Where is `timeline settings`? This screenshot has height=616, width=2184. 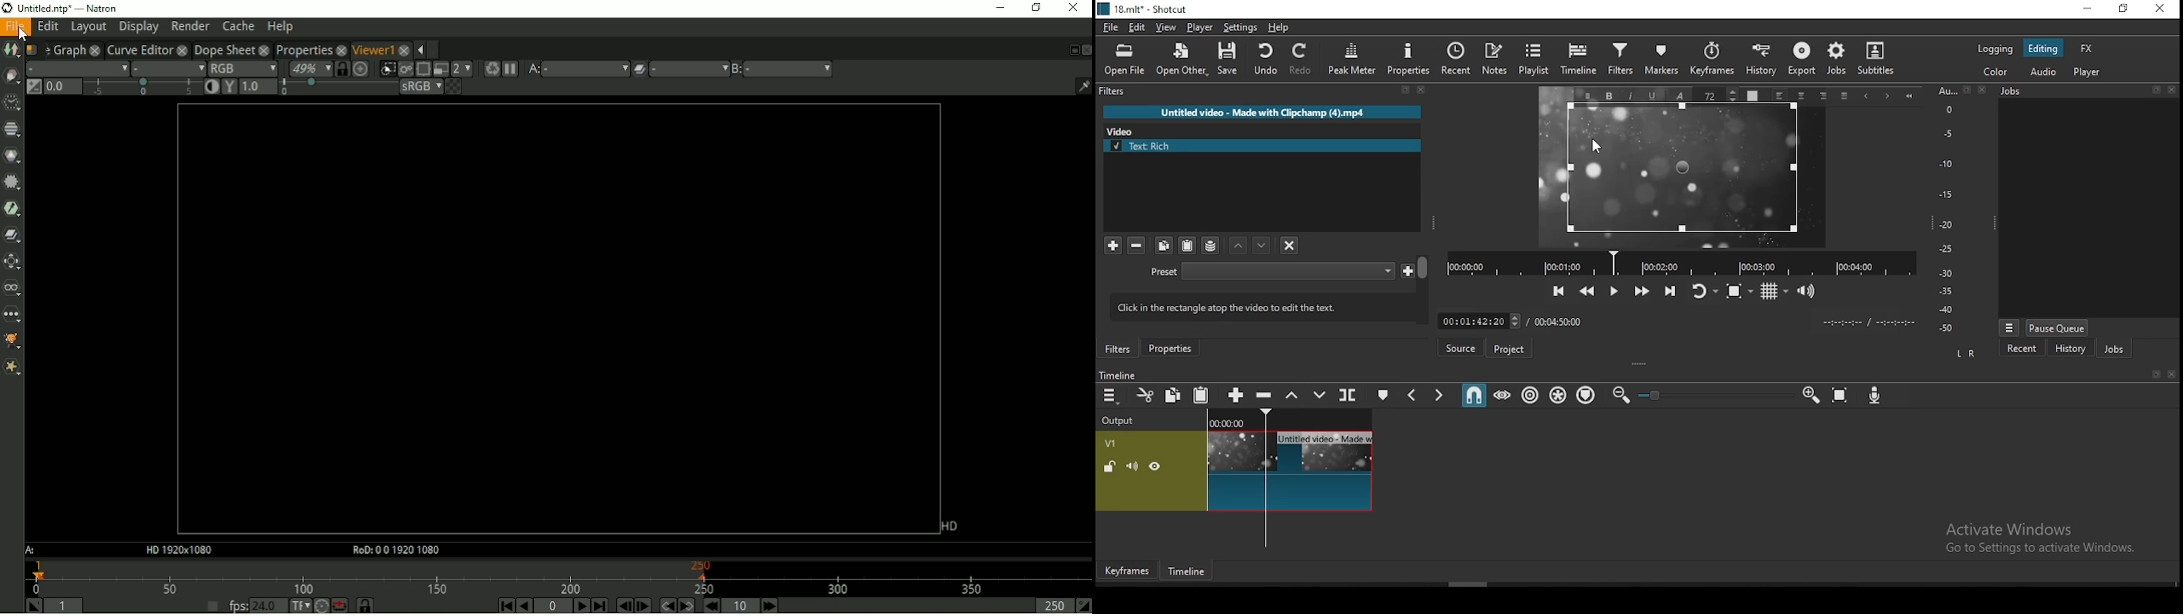
timeline settings is located at coordinates (1111, 394).